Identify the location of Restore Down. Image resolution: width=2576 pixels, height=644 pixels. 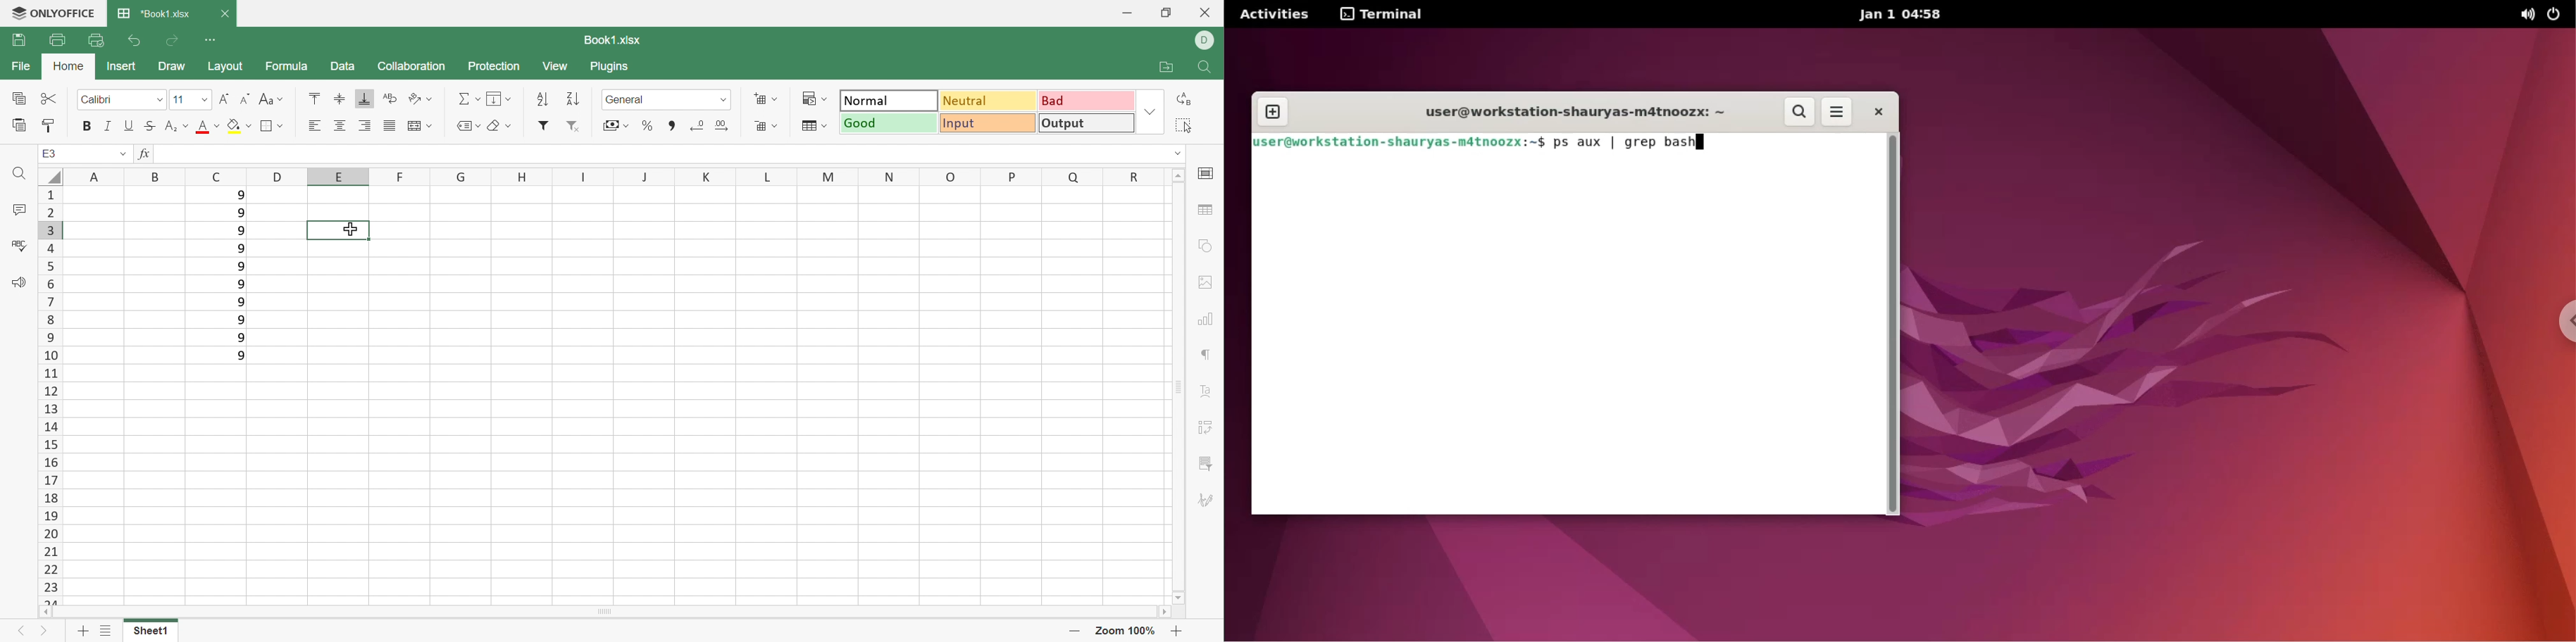
(1165, 11).